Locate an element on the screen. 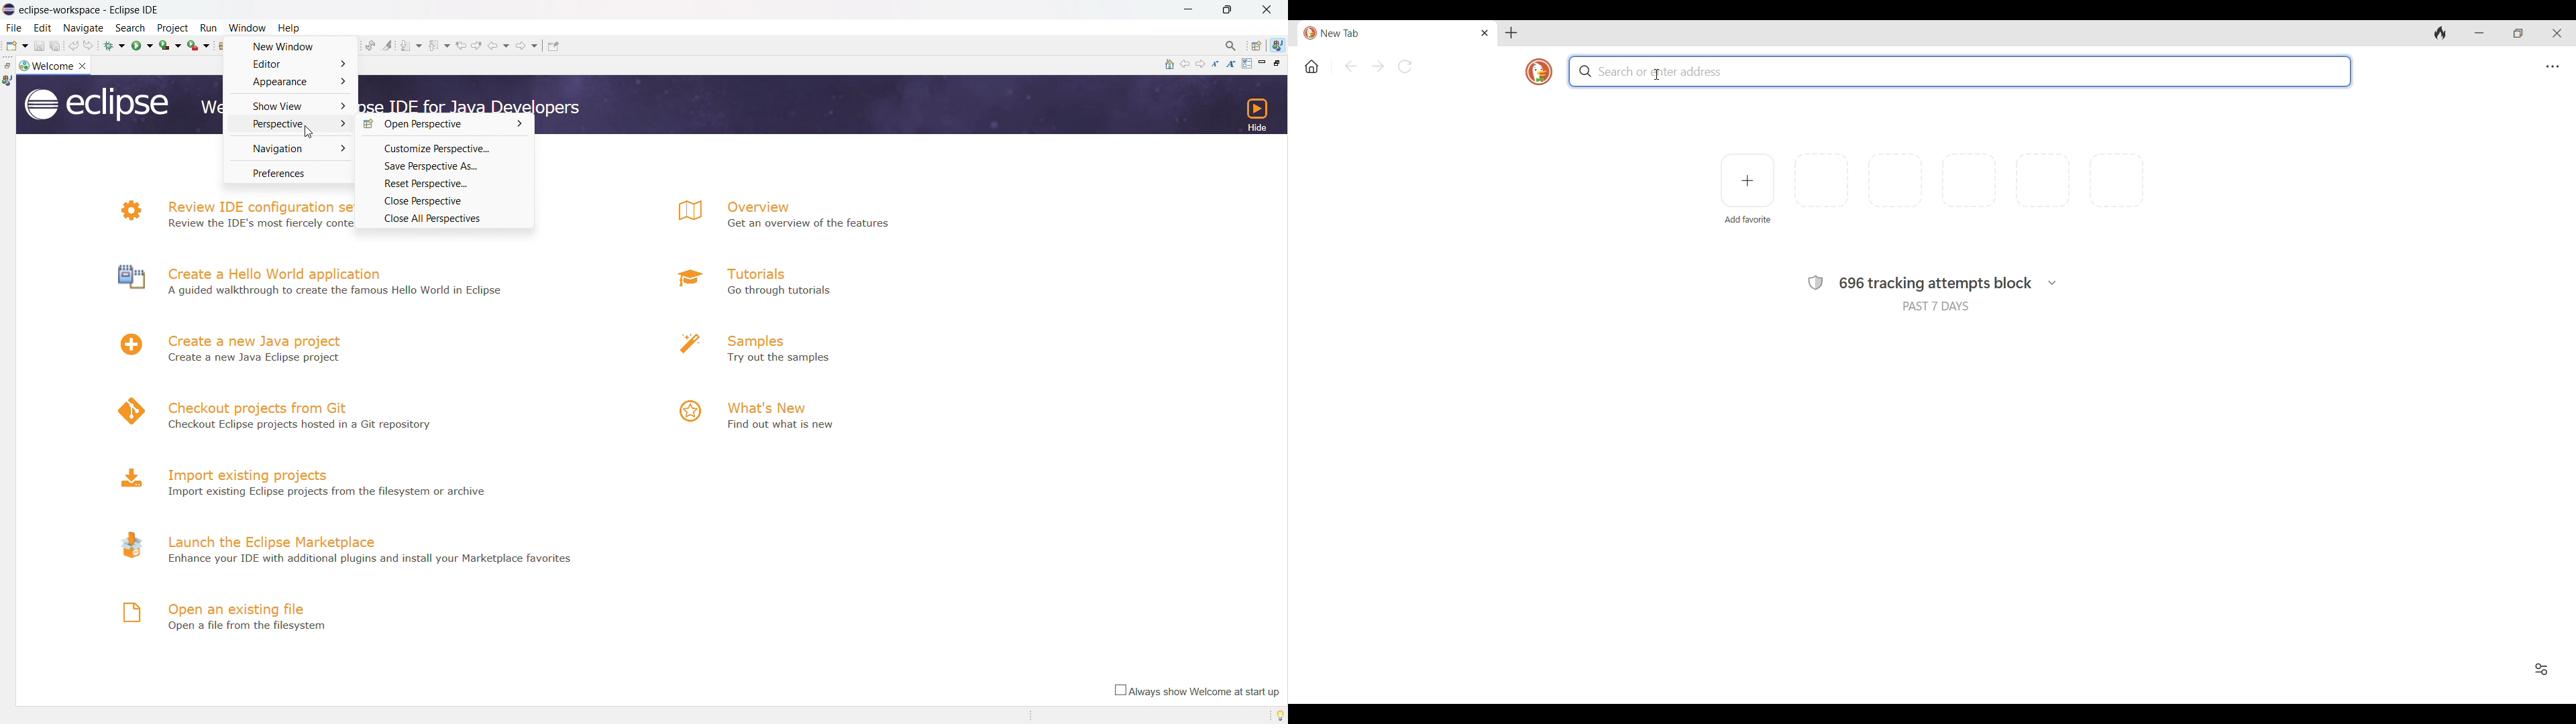  Show interface in a smaller tab is located at coordinates (2518, 33).